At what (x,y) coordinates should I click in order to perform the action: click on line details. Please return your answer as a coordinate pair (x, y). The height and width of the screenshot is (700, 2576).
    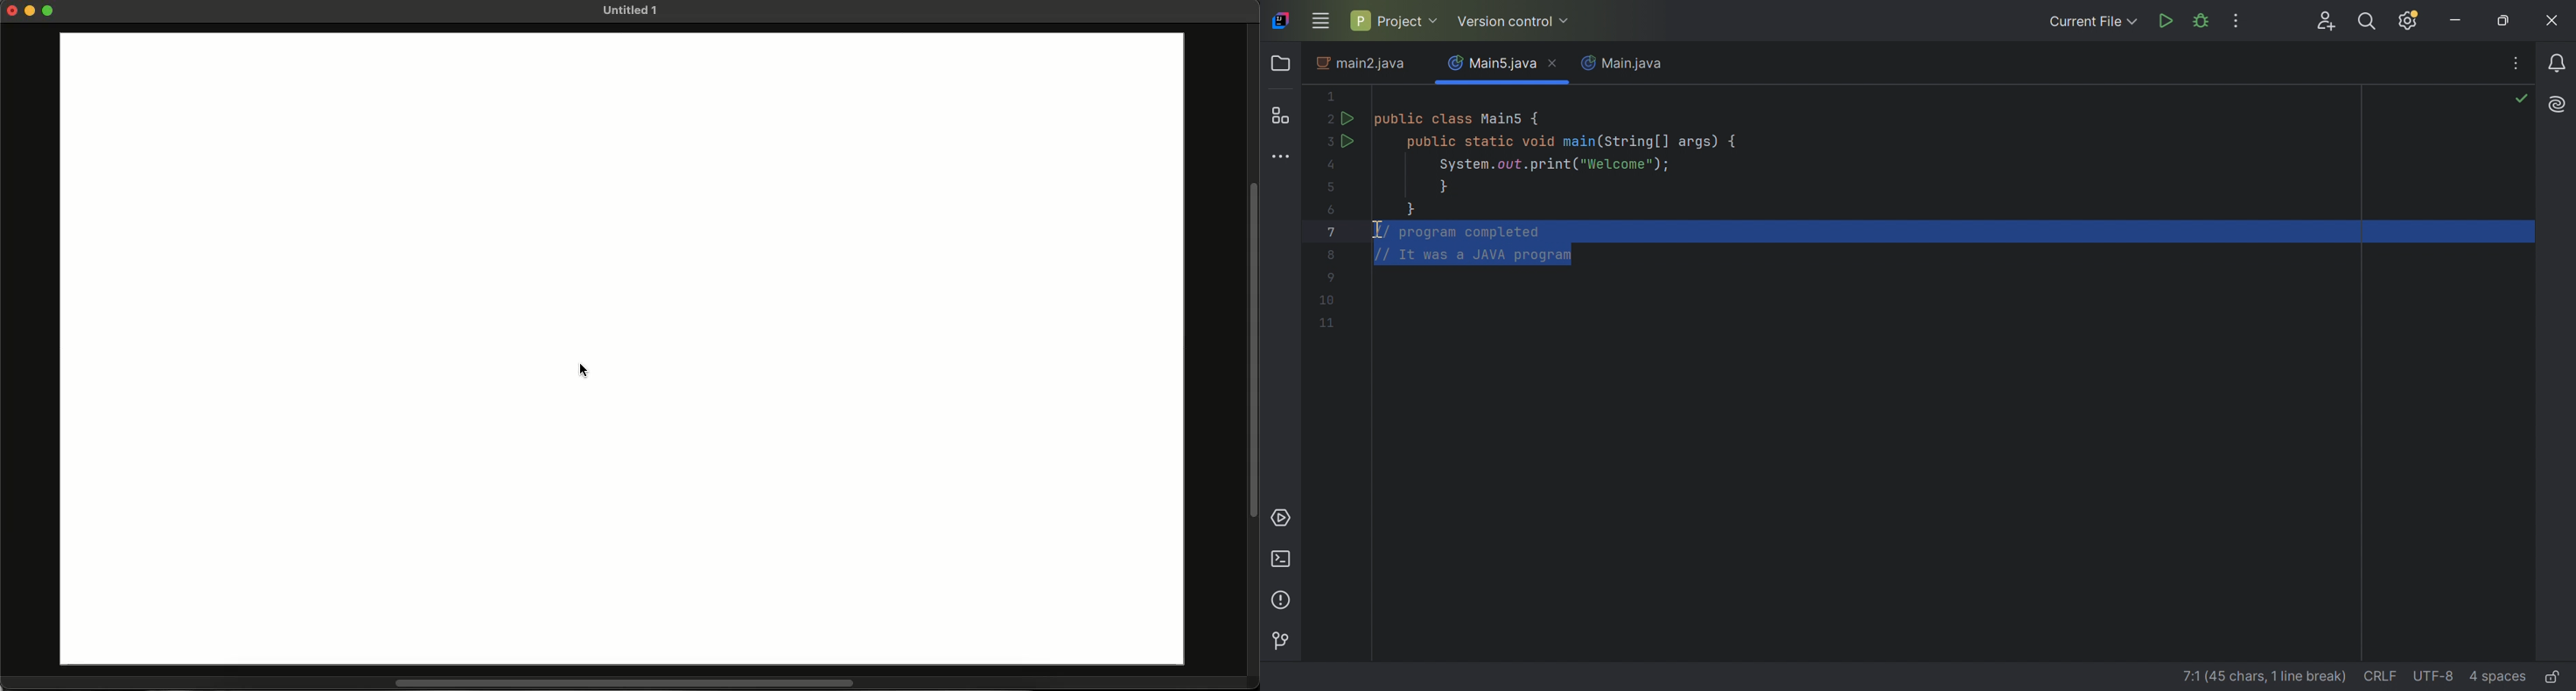
    Looking at the image, I should click on (2254, 674).